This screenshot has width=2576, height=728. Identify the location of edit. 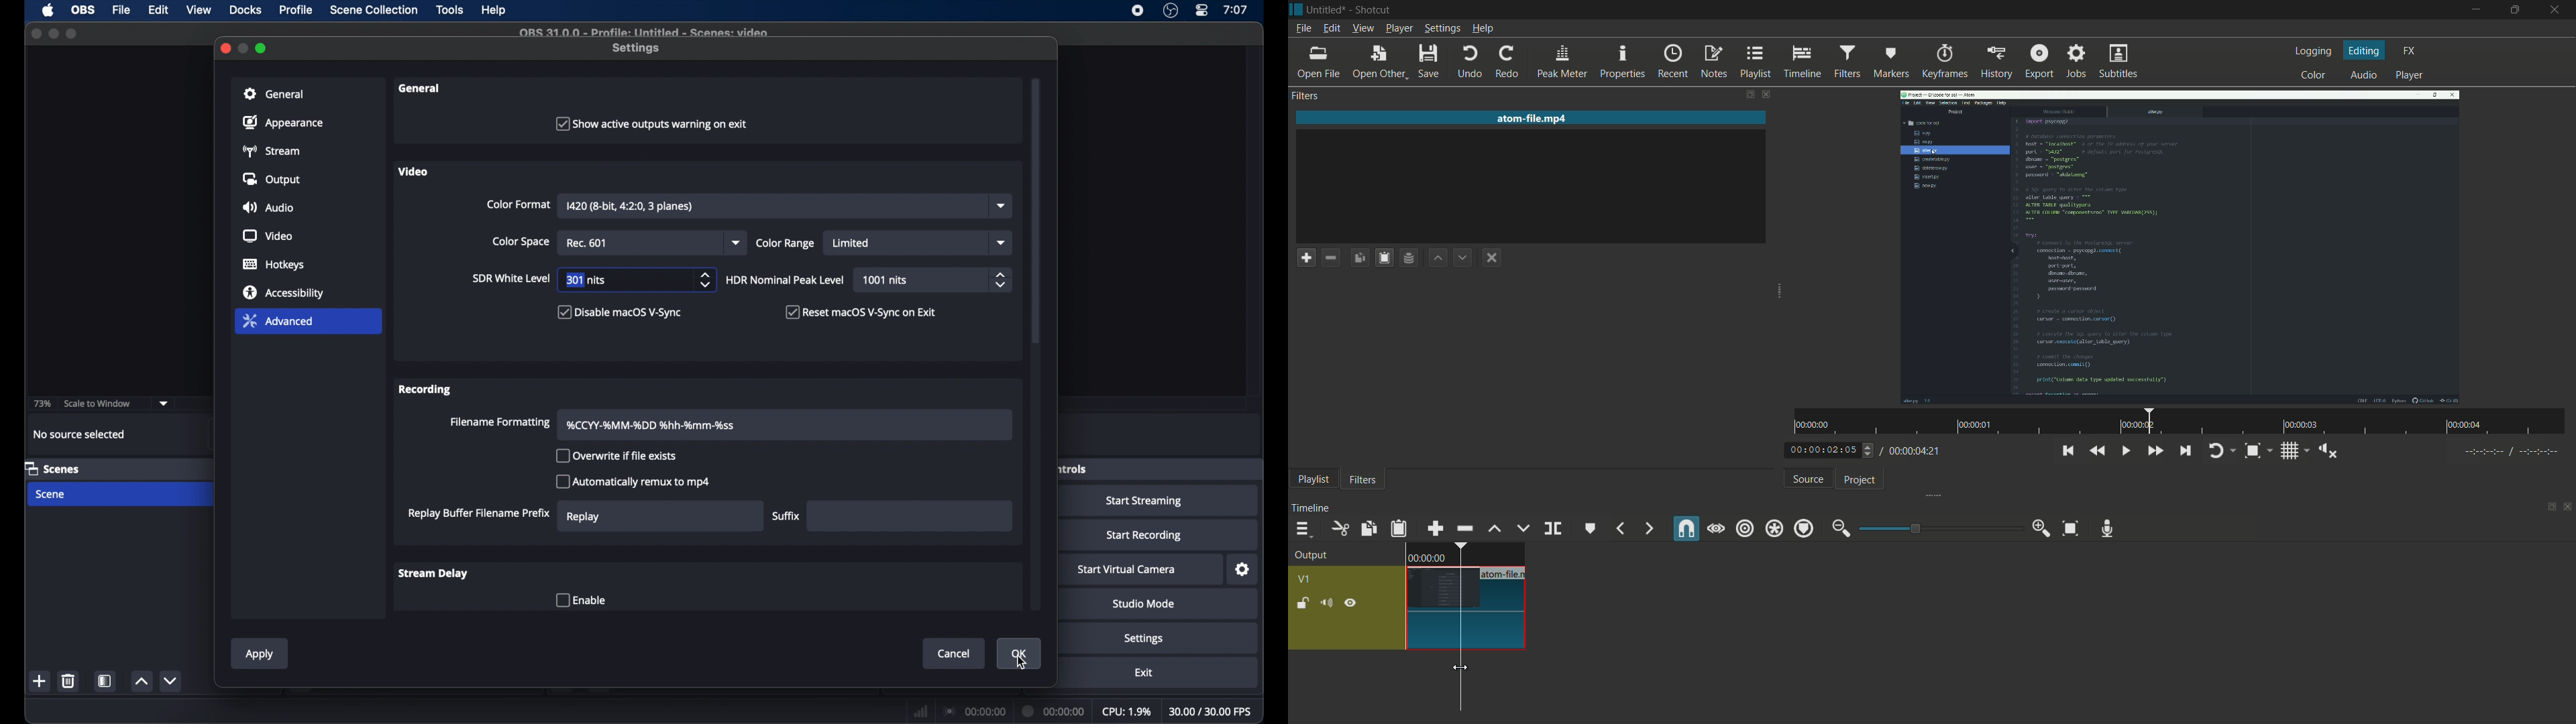
(158, 9).